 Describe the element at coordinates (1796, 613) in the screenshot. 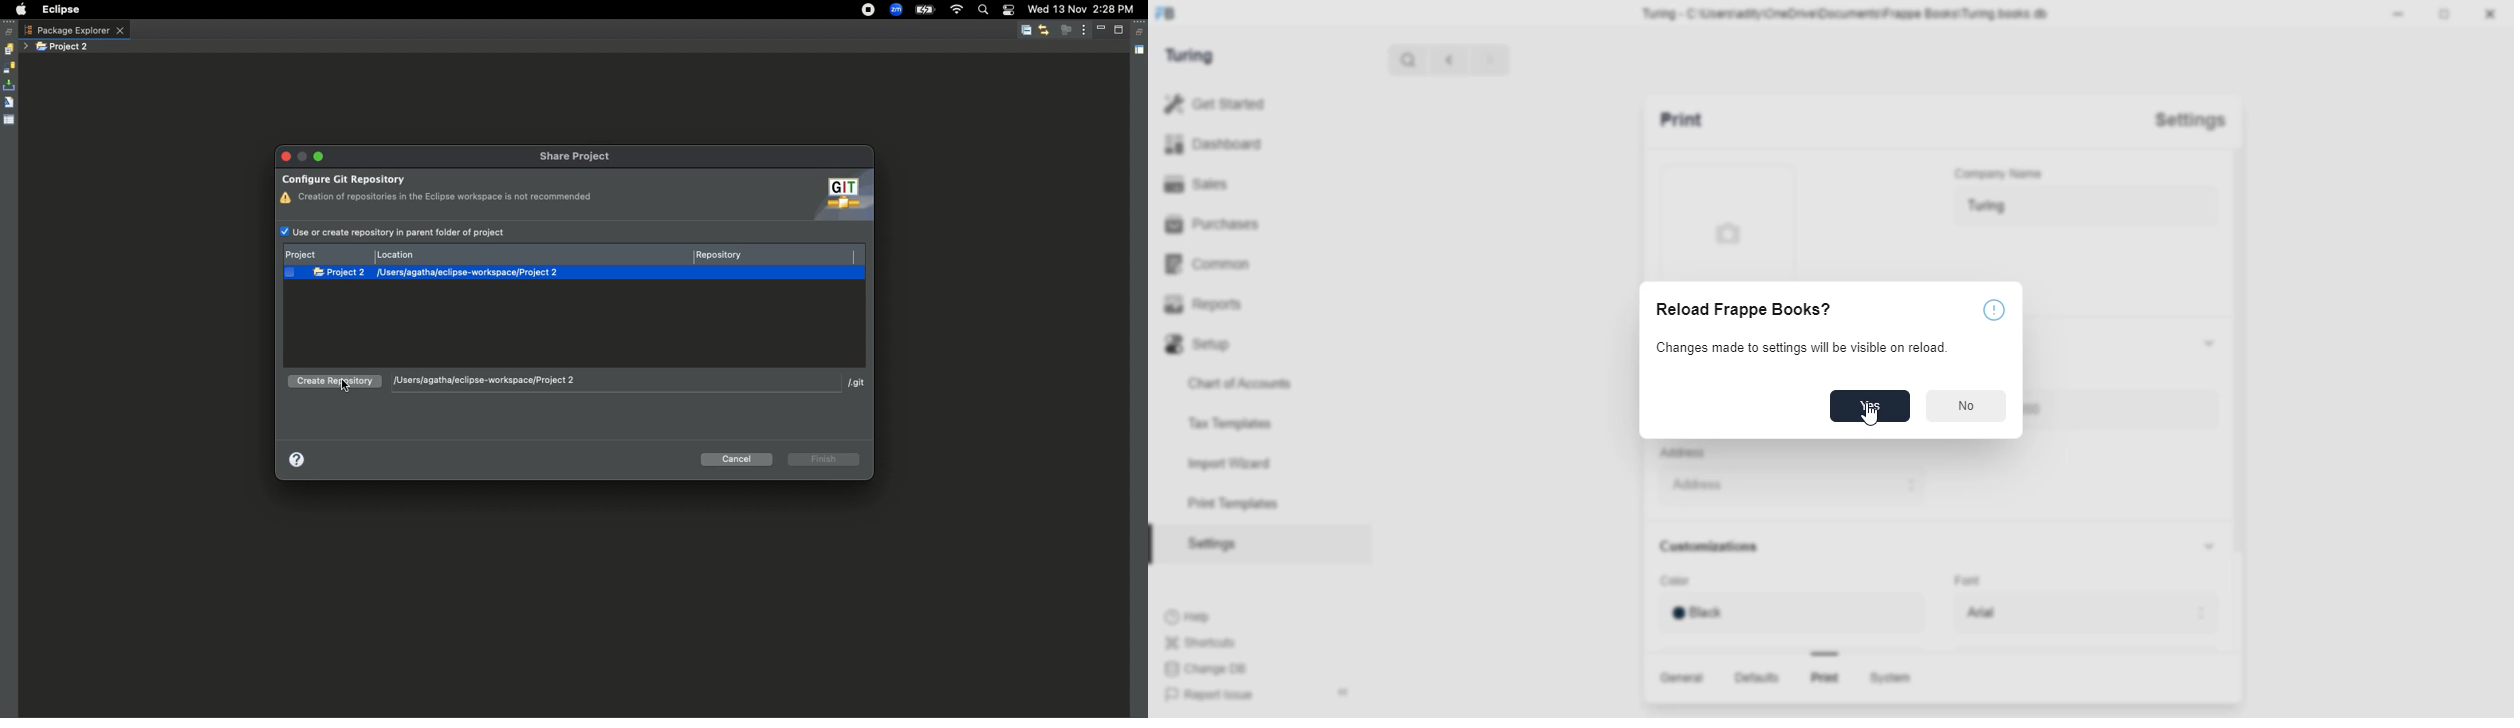

I see `Black` at that location.